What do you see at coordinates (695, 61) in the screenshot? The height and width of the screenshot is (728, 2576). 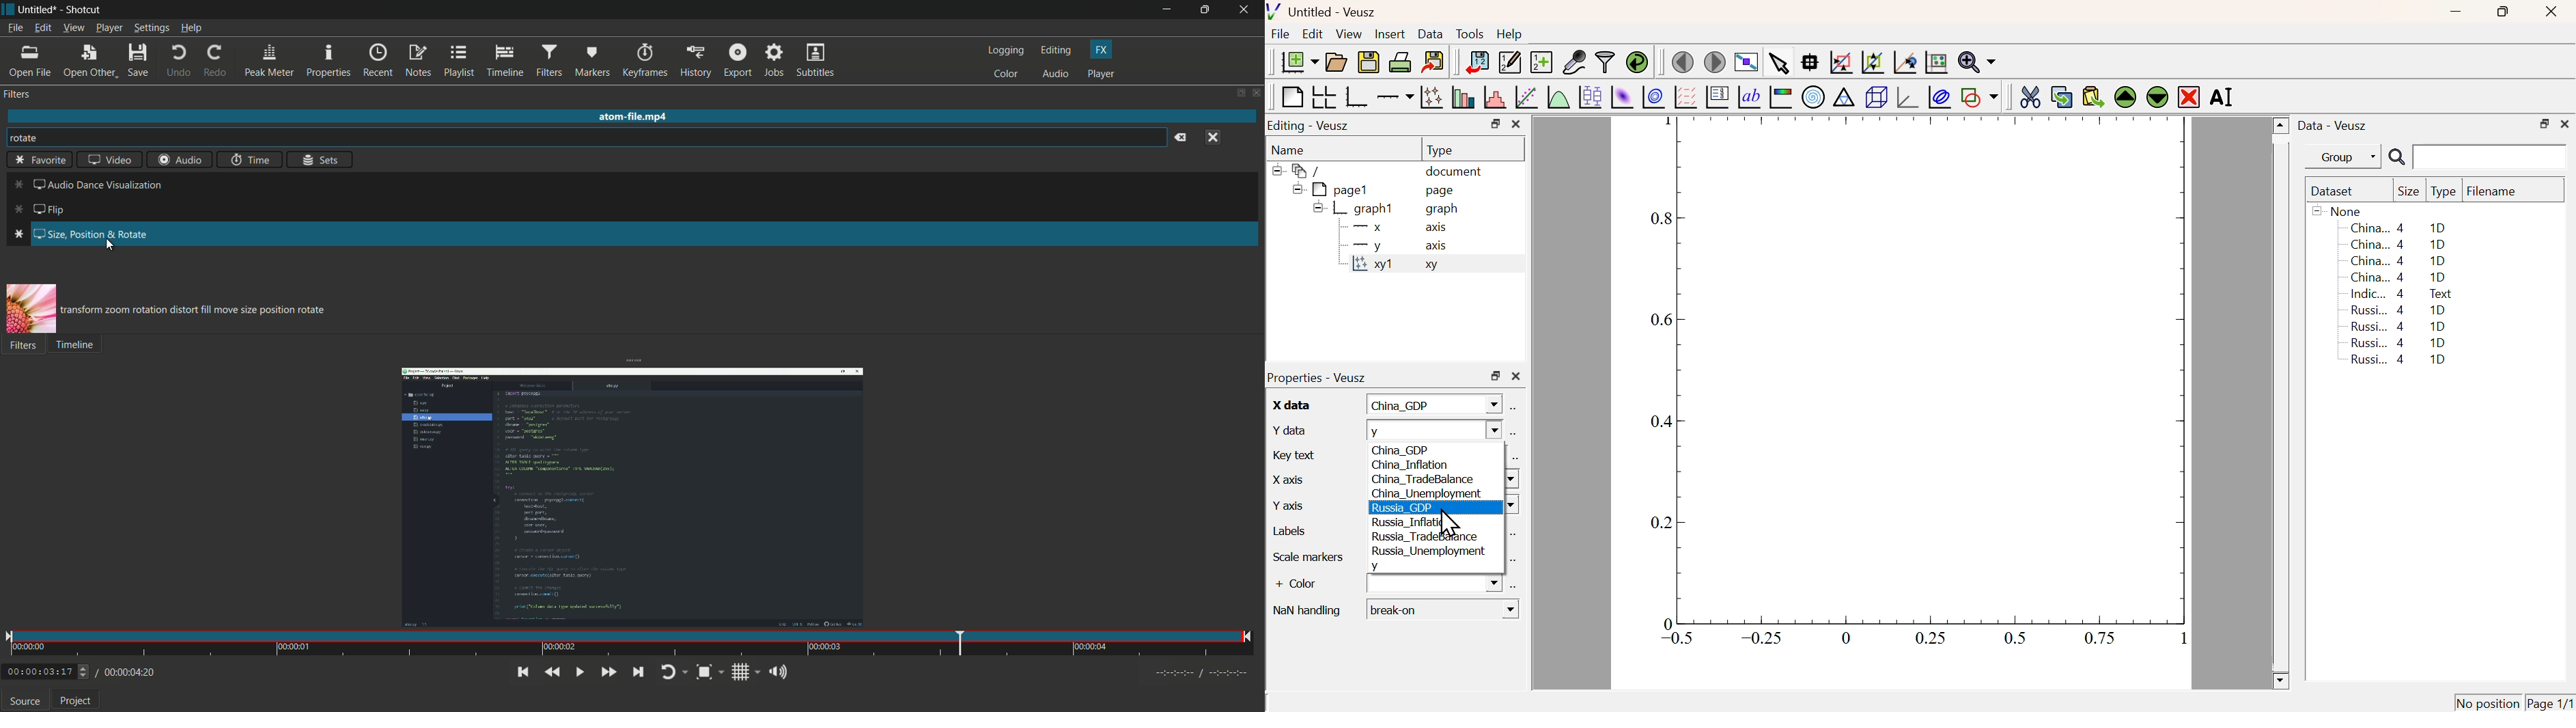 I see `history` at bounding box center [695, 61].